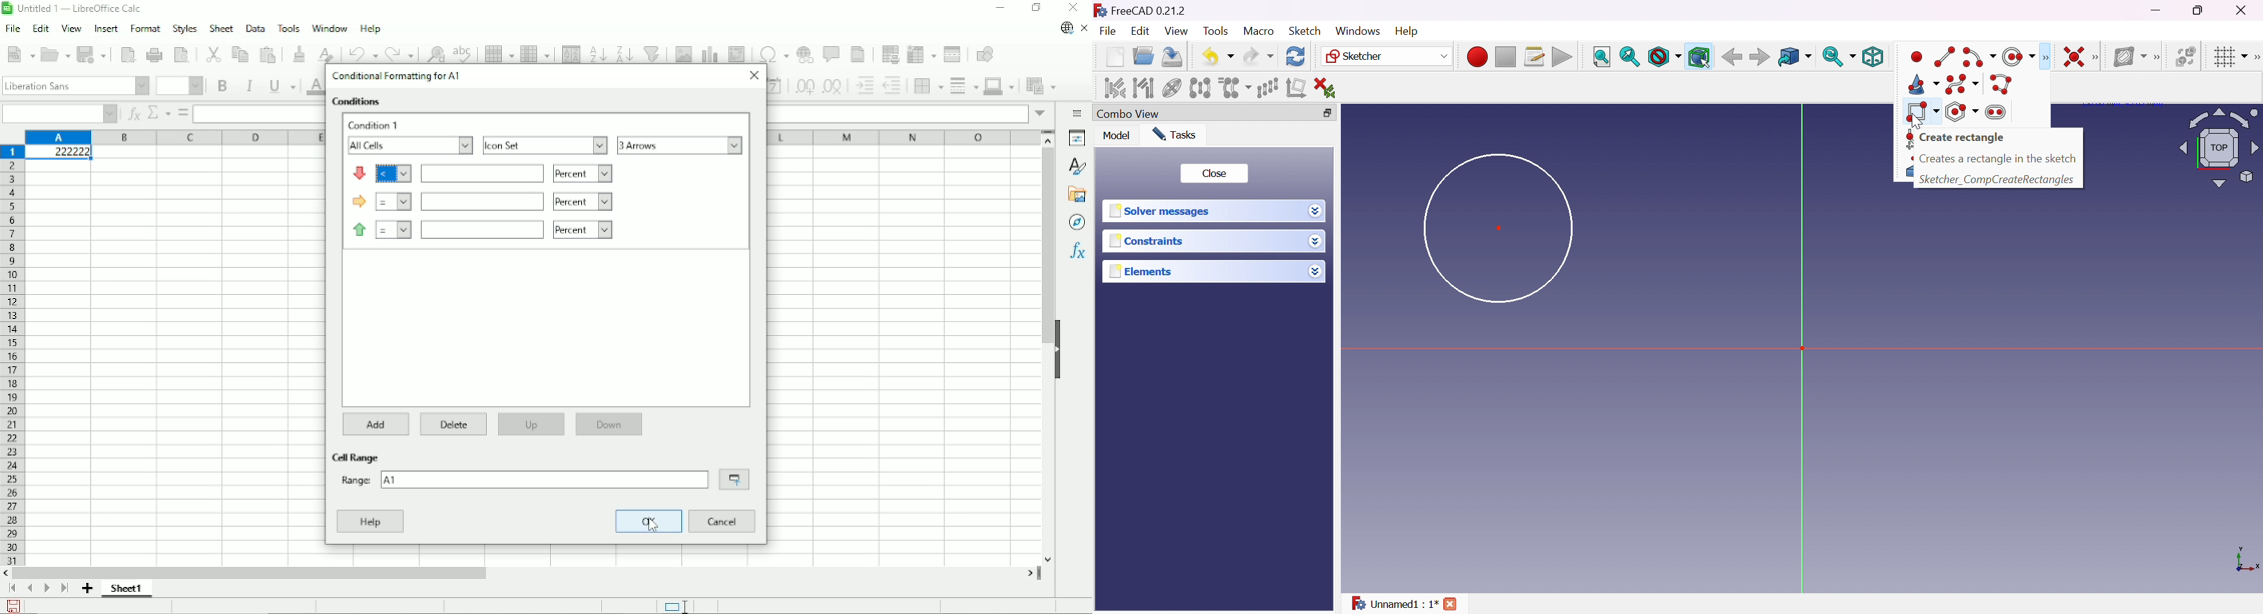 This screenshot has width=2268, height=616. Describe the element at coordinates (358, 102) in the screenshot. I see `Conditions` at that location.